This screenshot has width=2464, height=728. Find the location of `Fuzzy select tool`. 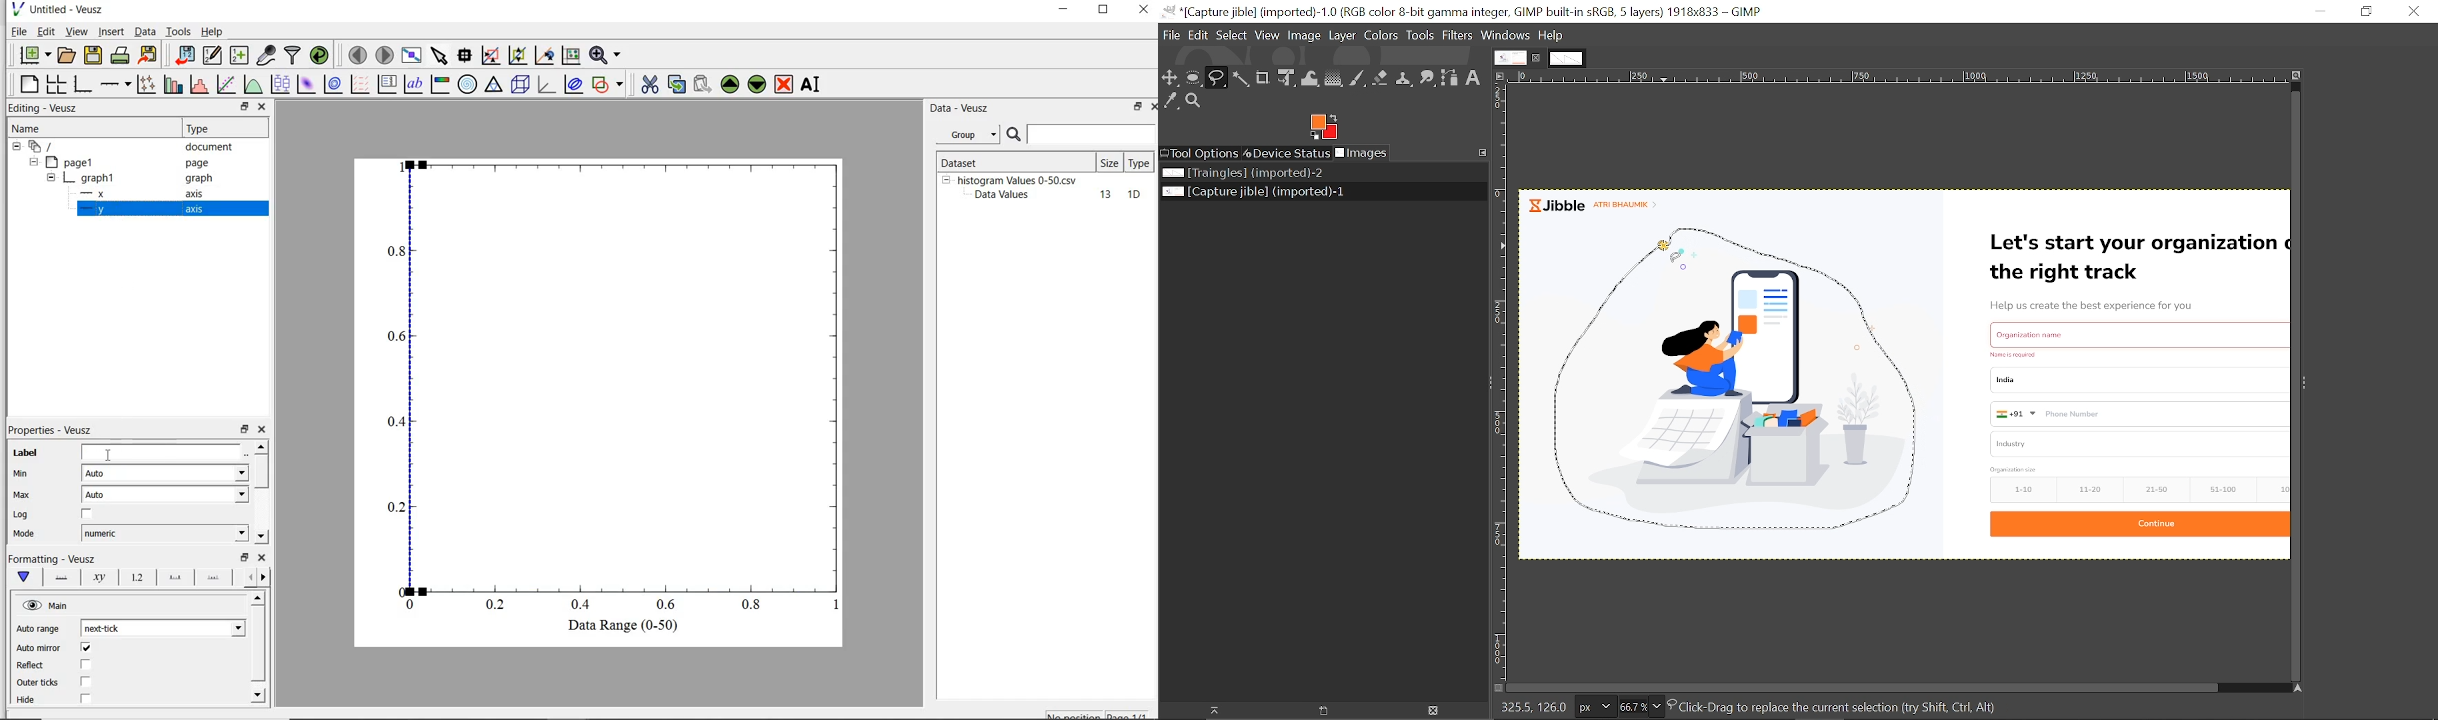

Fuzzy select tool is located at coordinates (1242, 79).